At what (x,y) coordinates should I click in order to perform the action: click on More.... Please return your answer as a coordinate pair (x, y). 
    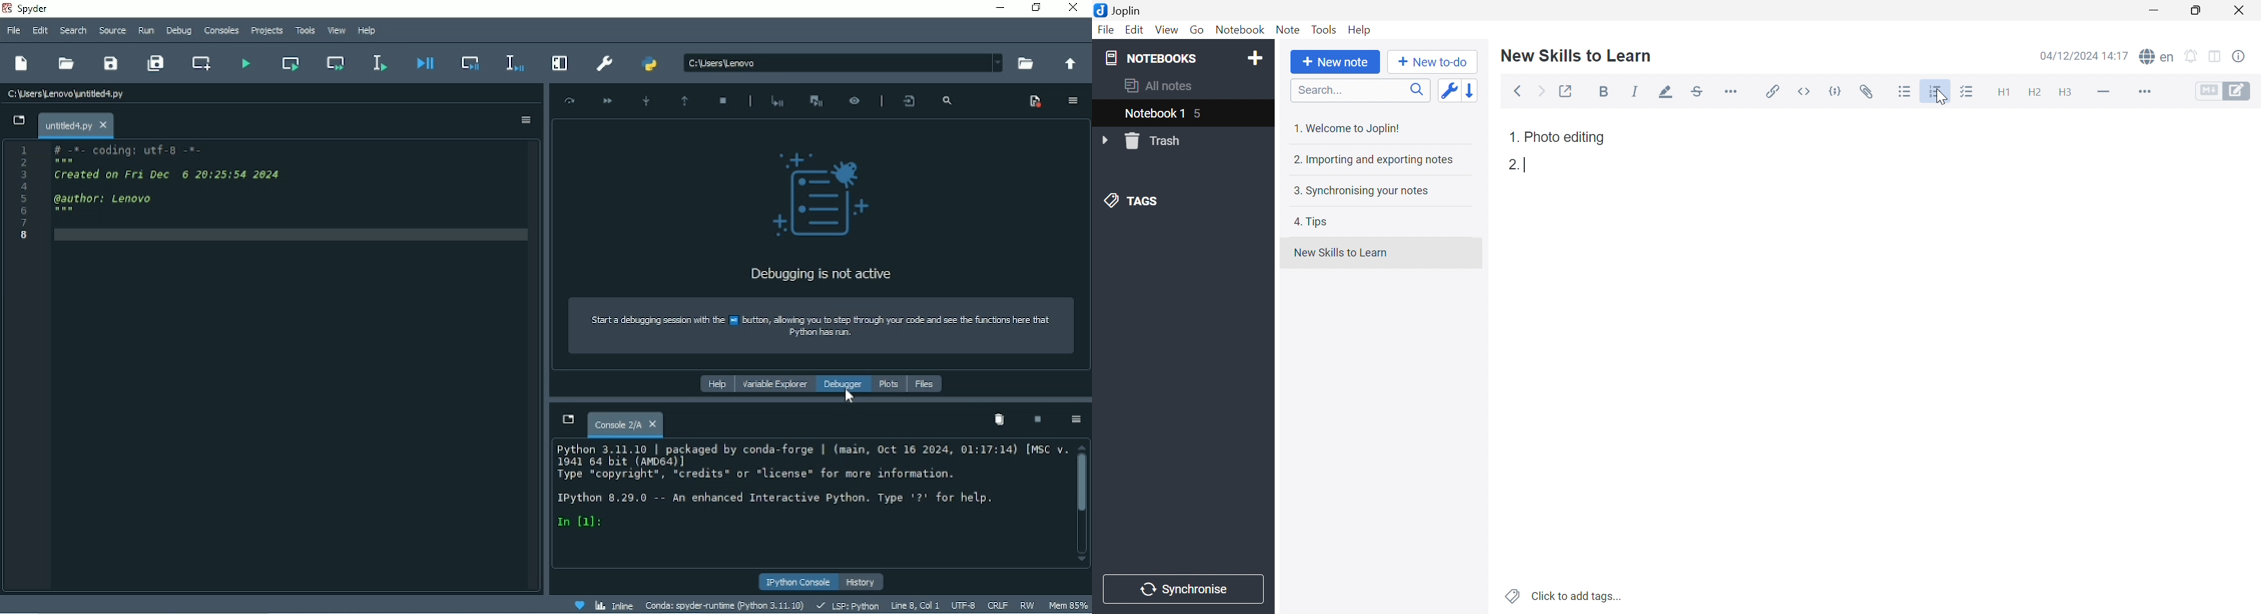
    Looking at the image, I should click on (1731, 90).